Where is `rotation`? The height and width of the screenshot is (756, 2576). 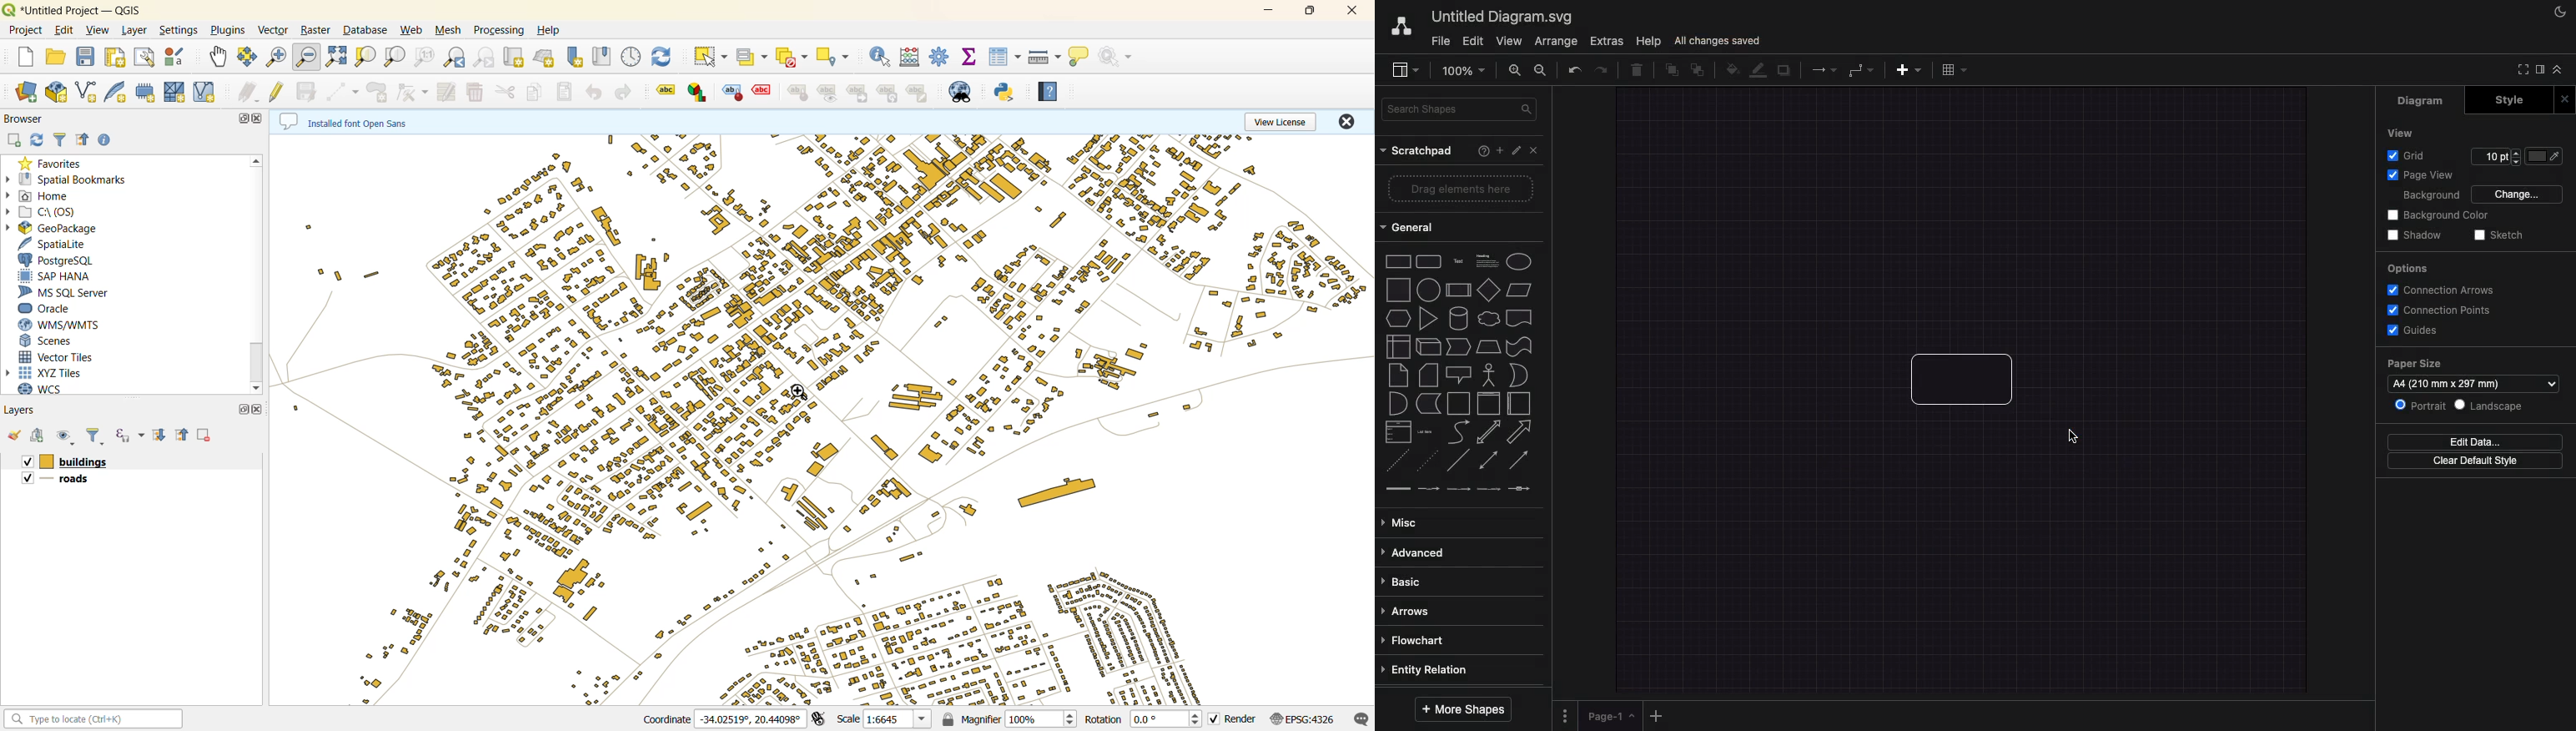 rotation is located at coordinates (1142, 720).